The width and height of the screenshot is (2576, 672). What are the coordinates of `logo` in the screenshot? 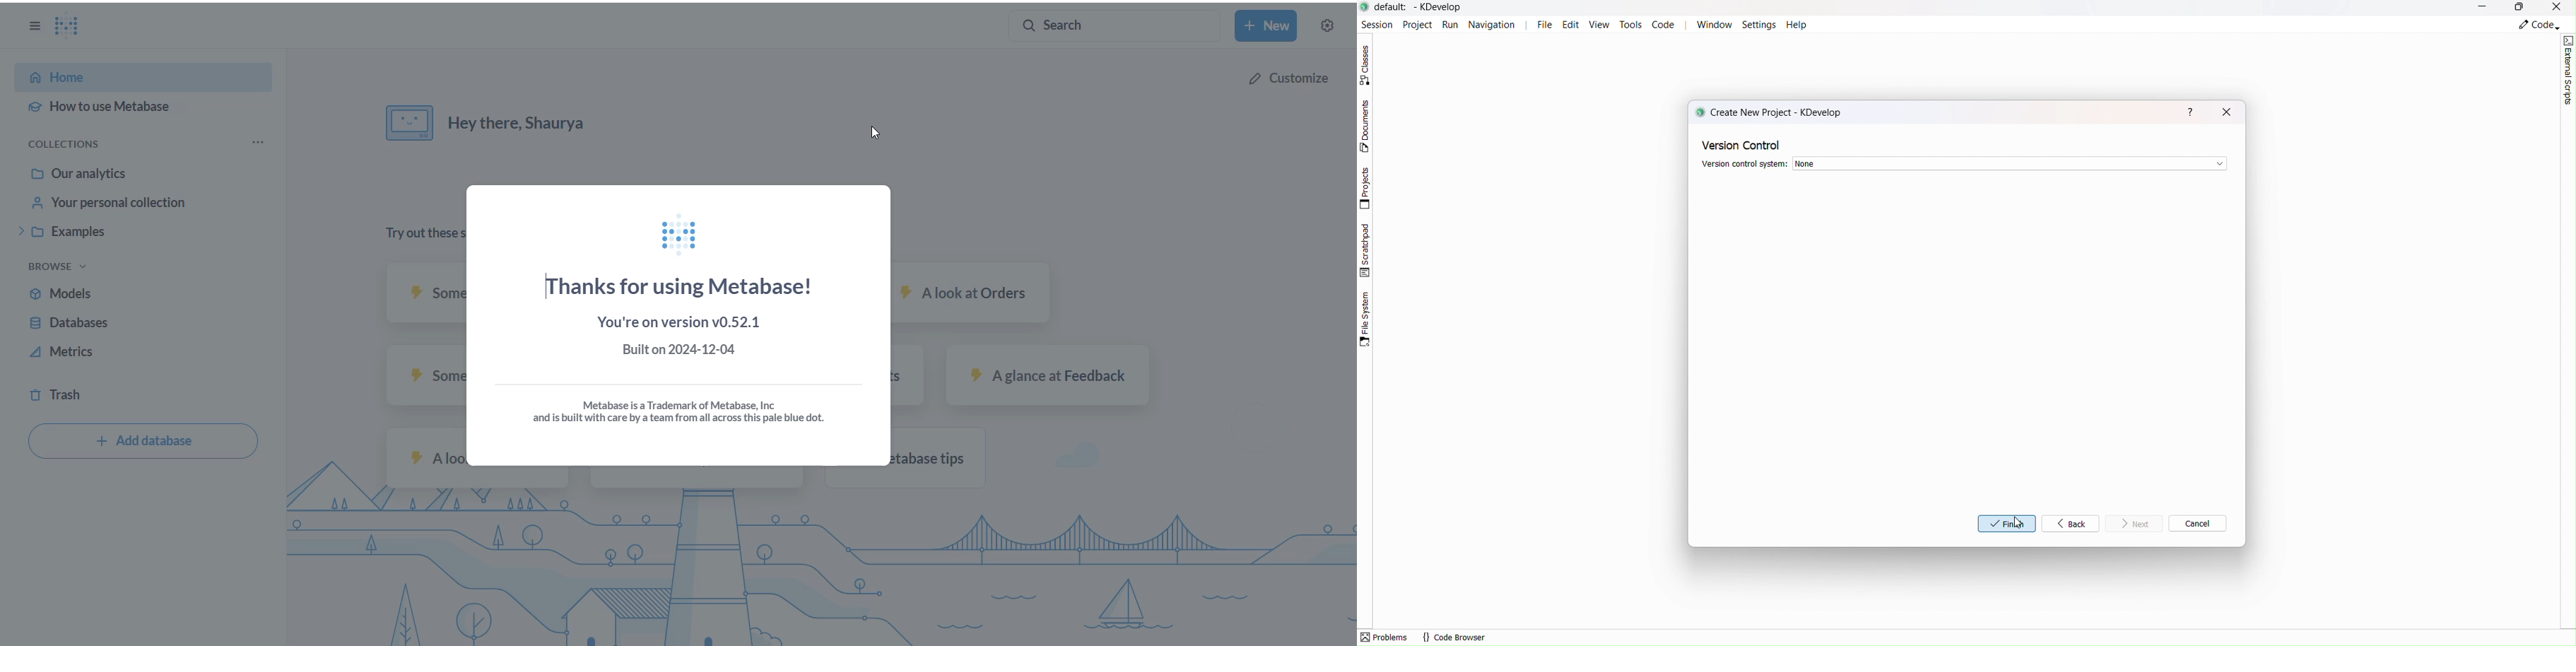 It's located at (681, 231).